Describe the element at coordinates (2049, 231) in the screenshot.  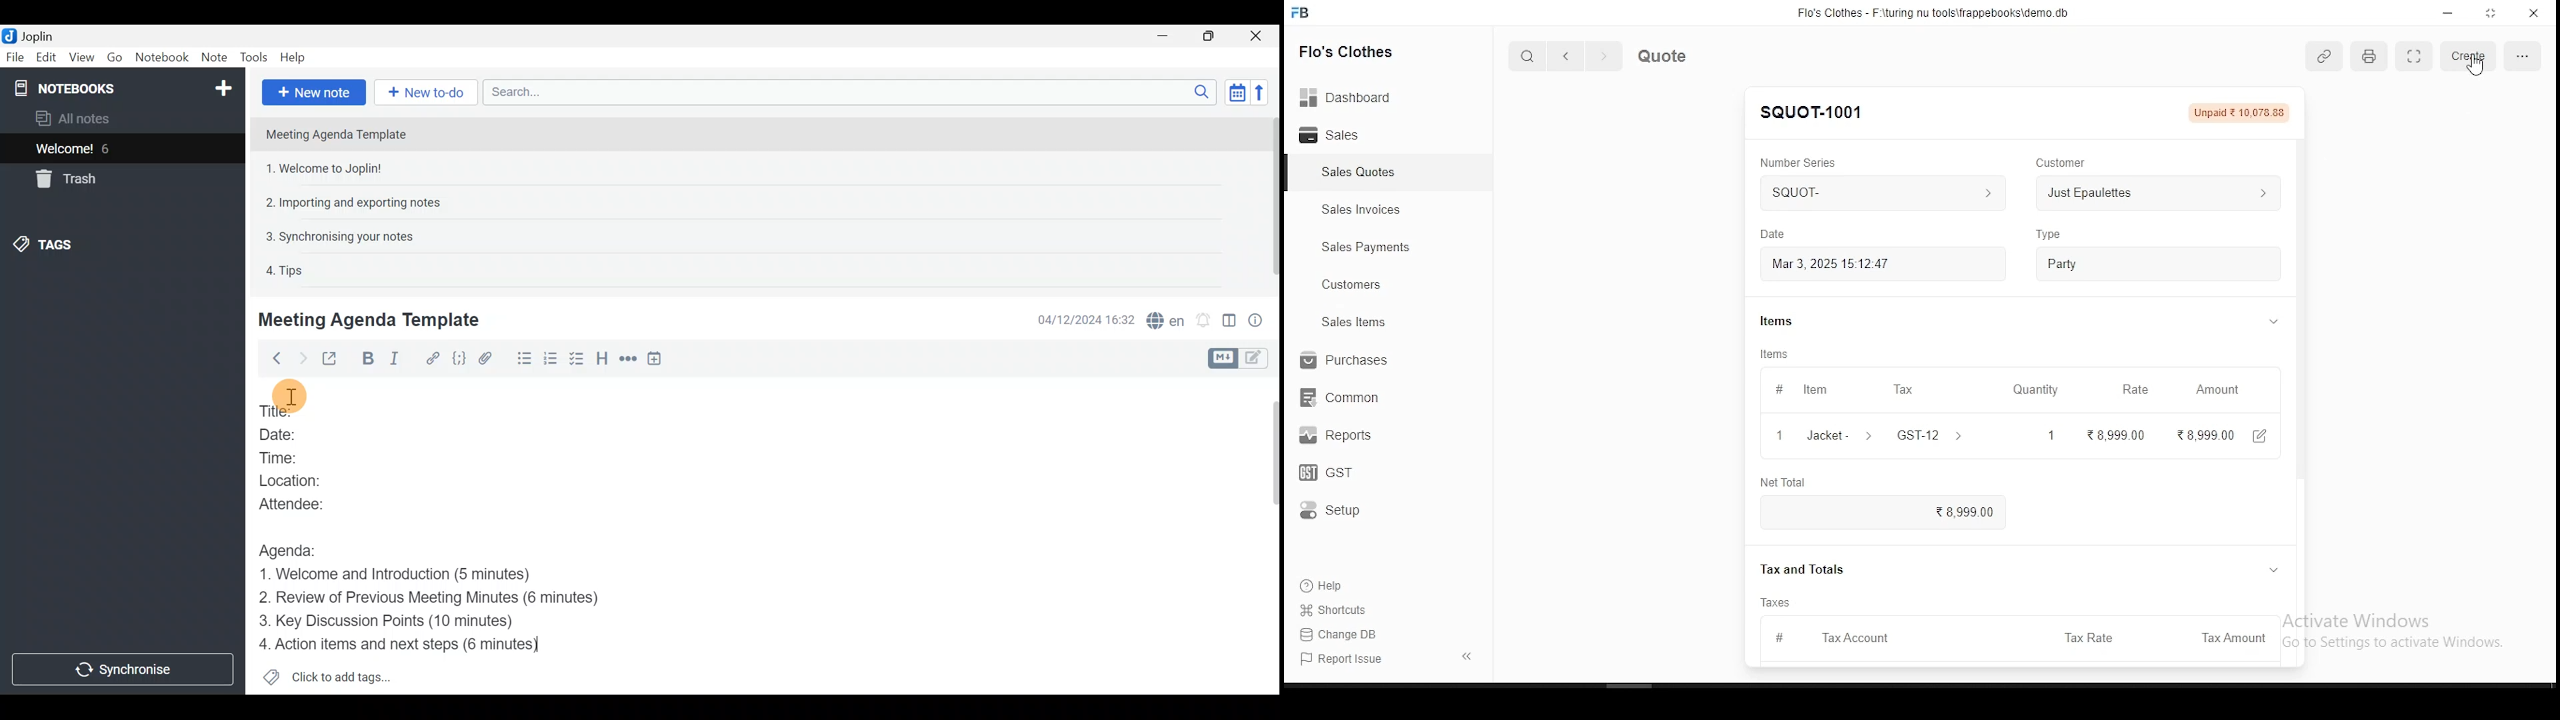
I see `type` at that location.